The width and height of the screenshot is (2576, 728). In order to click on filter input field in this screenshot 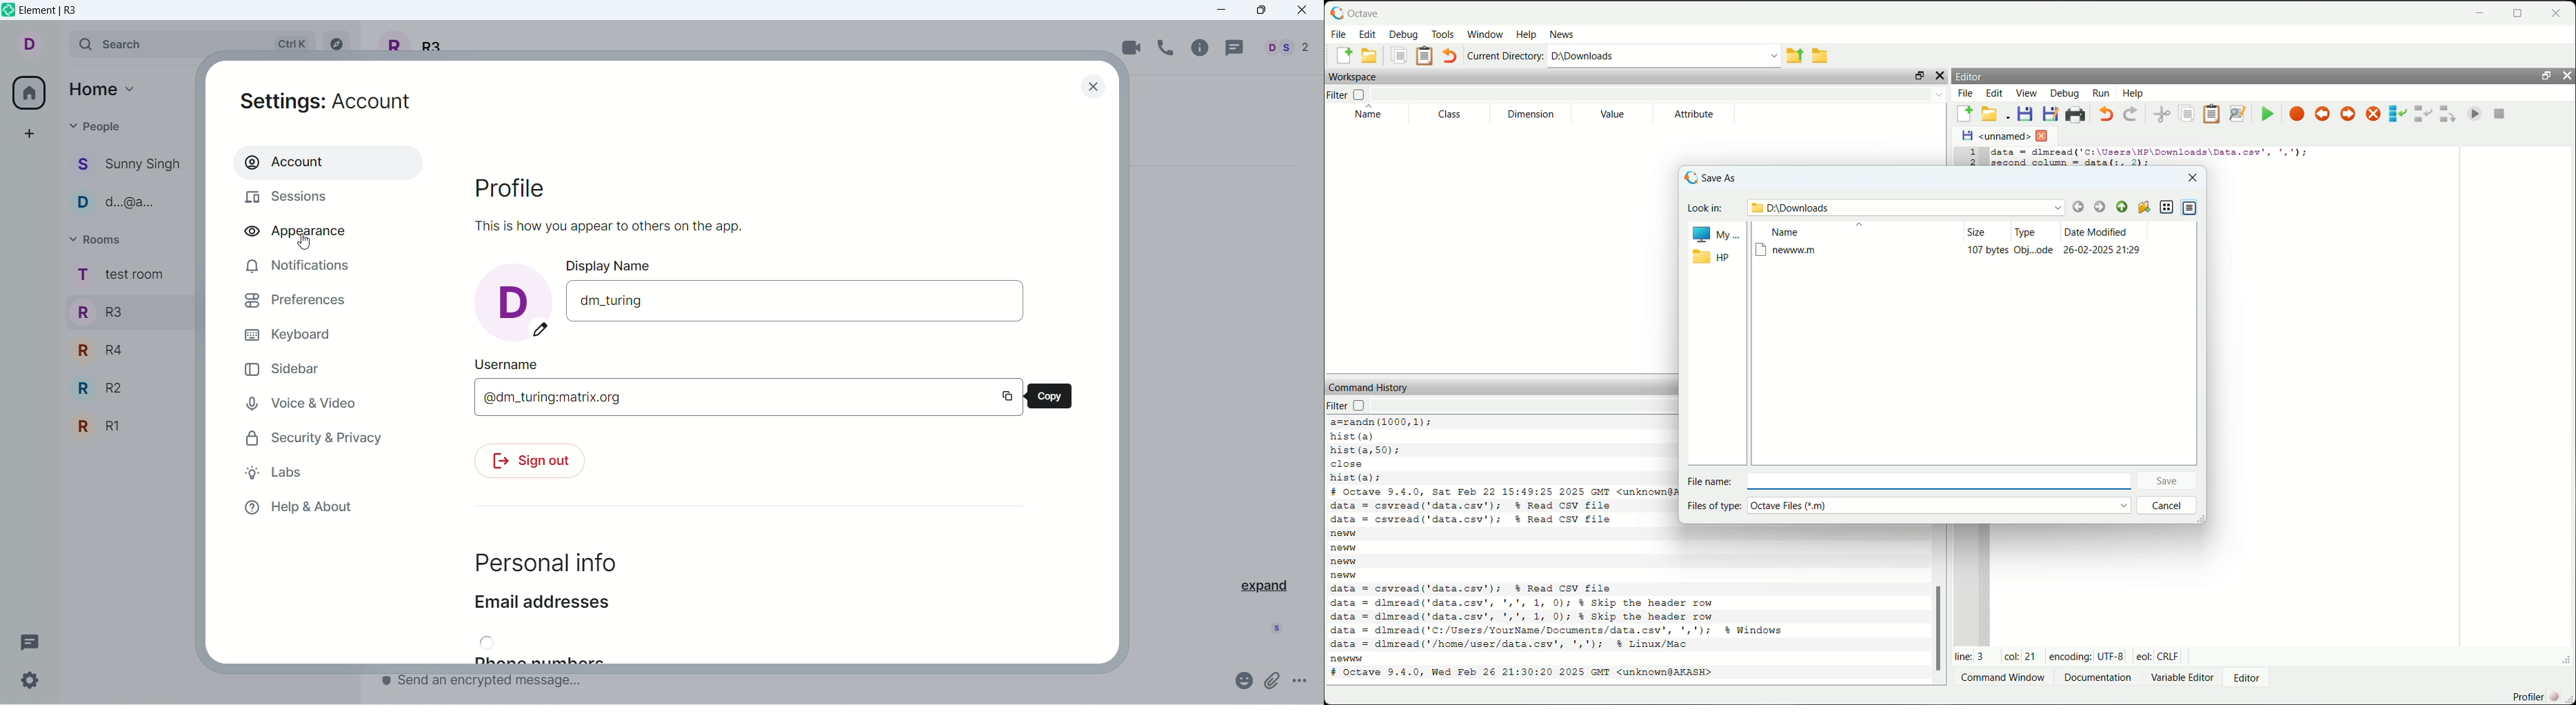, I will do `click(1664, 95)`.